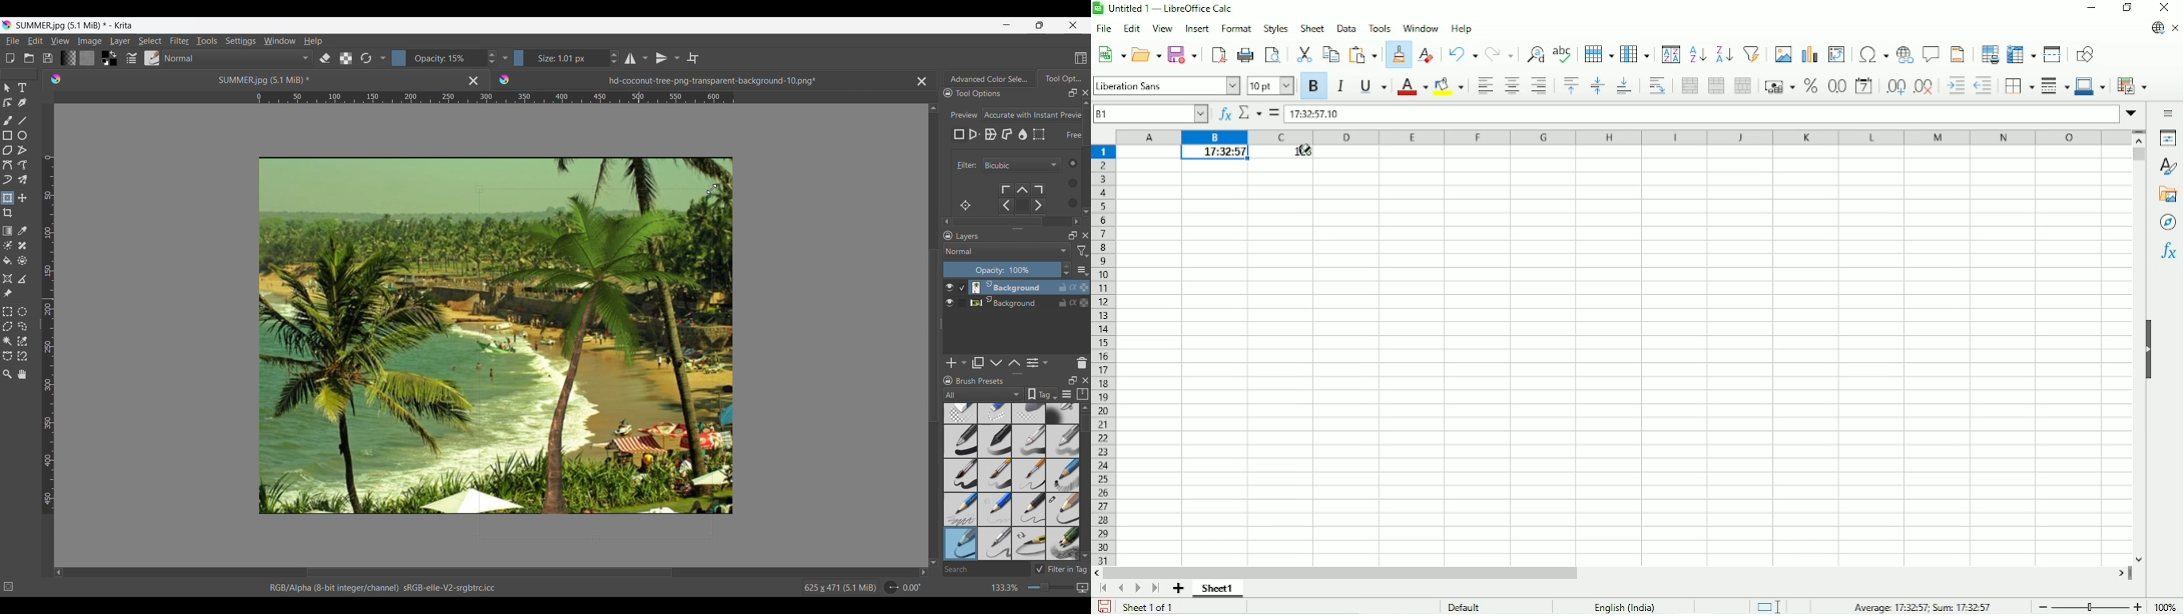 The width and height of the screenshot is (2184, 616). What do you see at coordinates (1172, 8) in the screenshot?
I see `Untitled 1 — LibreOffice Calc` at bounding box center [1172, 8].